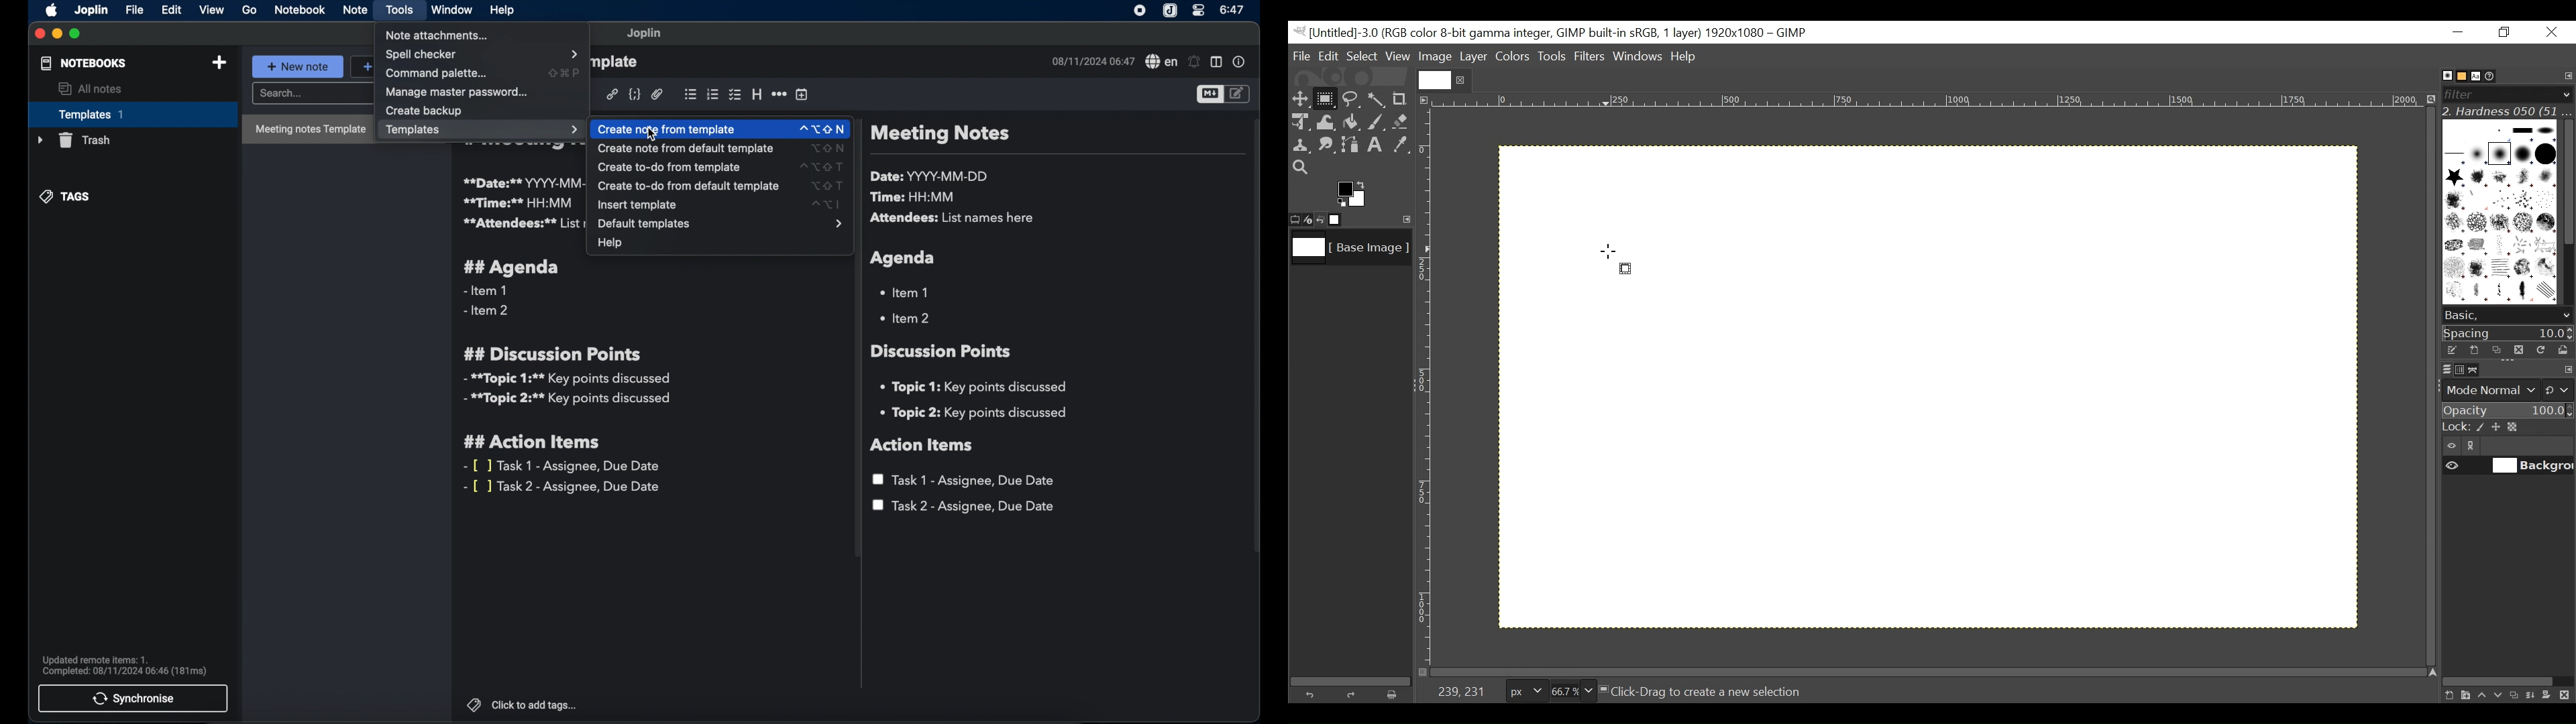 The height and width of the screenshot is (728, 2576). What do you see at coordinates (134, 699) in the screenshot?
I see `synchronise` at bounding box center [134, 699].